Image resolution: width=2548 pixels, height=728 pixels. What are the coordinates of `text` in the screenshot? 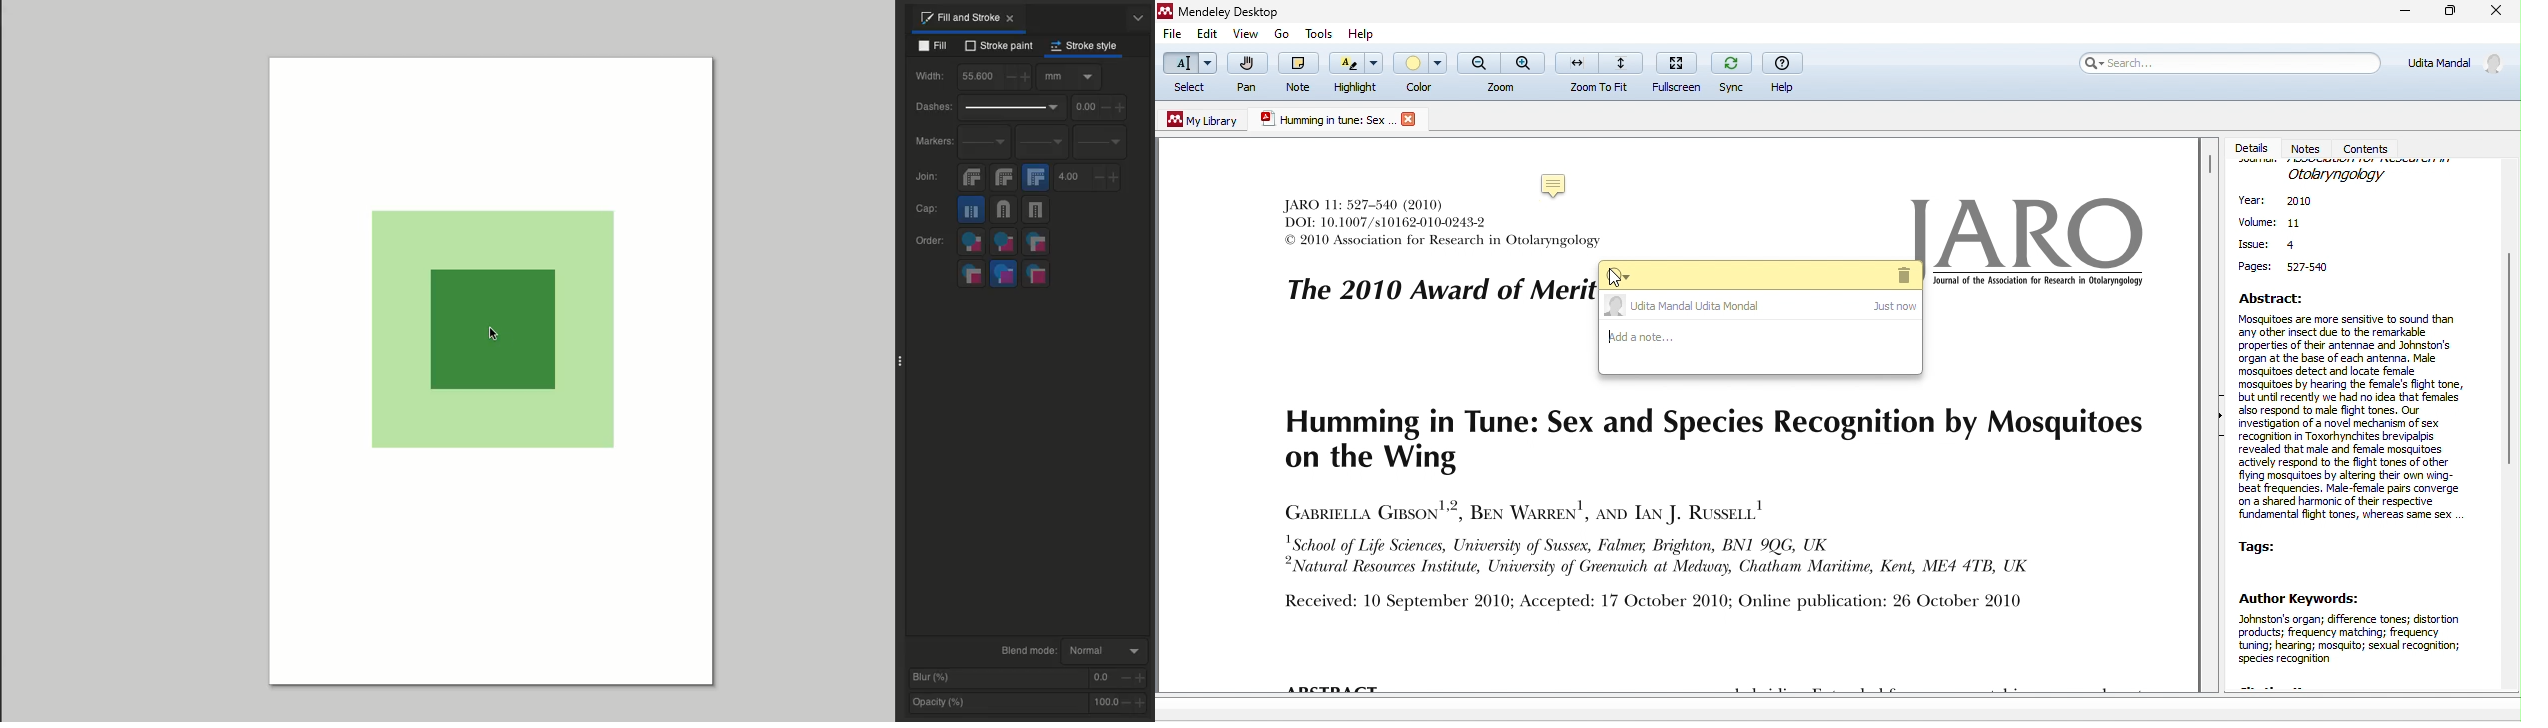 It's located at (1386, 214).